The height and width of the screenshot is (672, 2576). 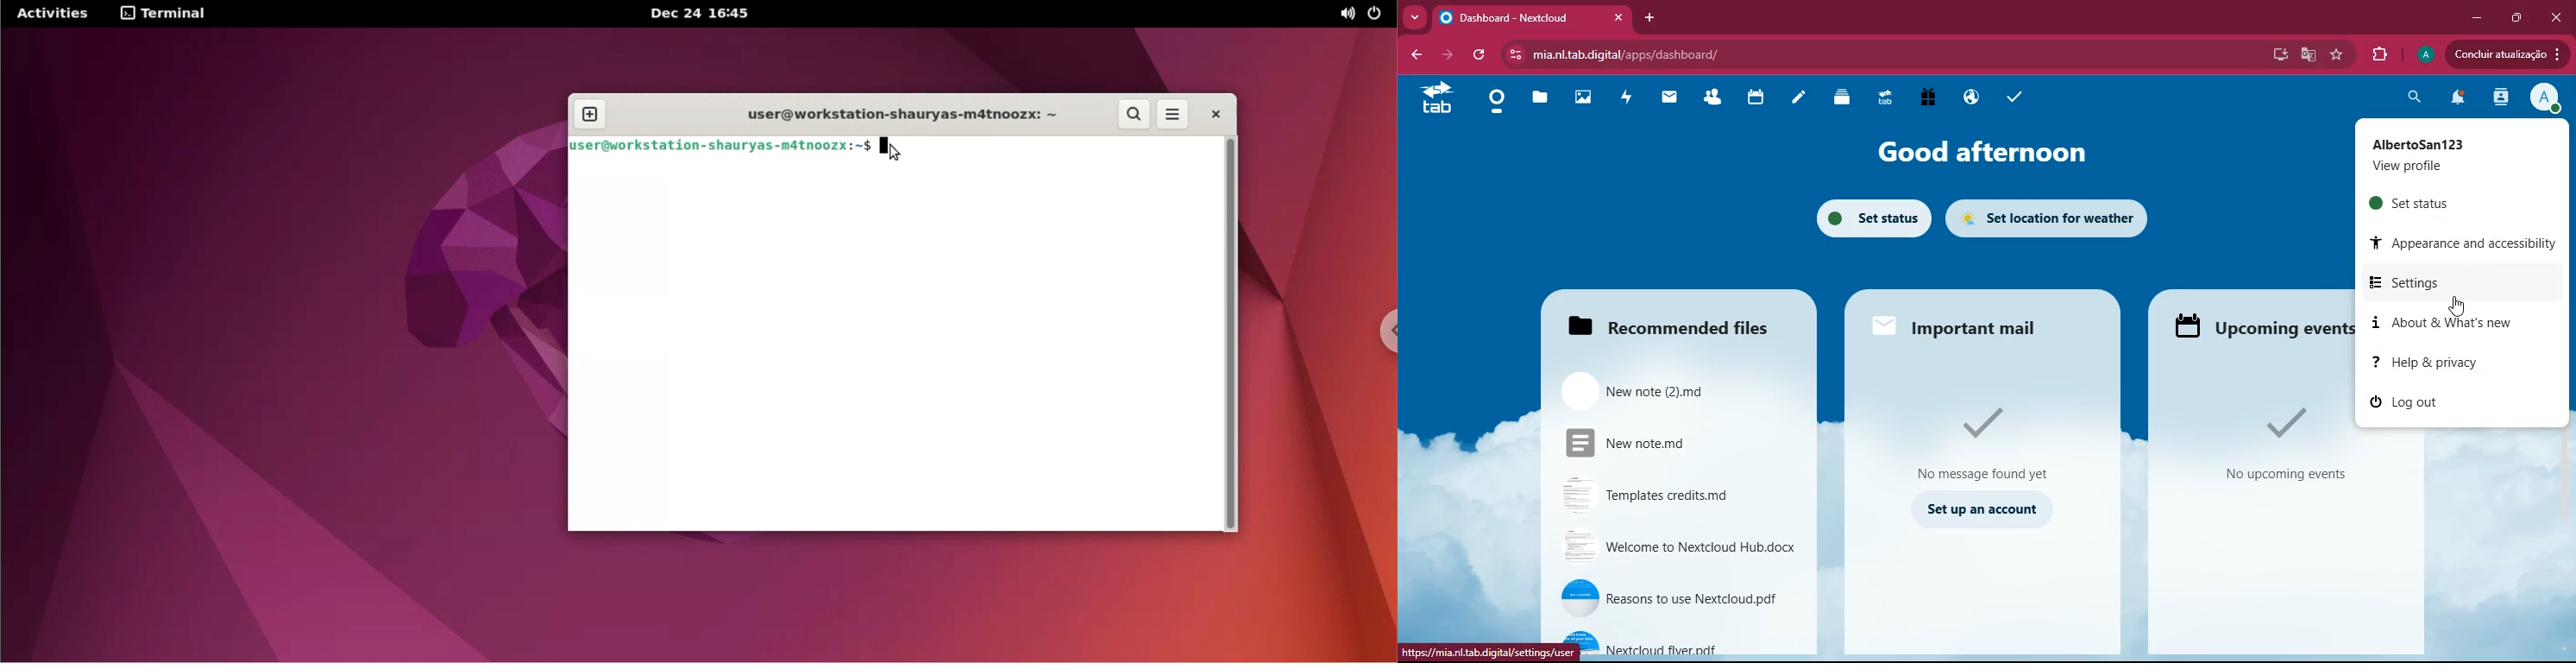 What do you see at coordinates (1974, 508) in the screenshot?
I see `set up an account` at bounding box center [1974, 508].